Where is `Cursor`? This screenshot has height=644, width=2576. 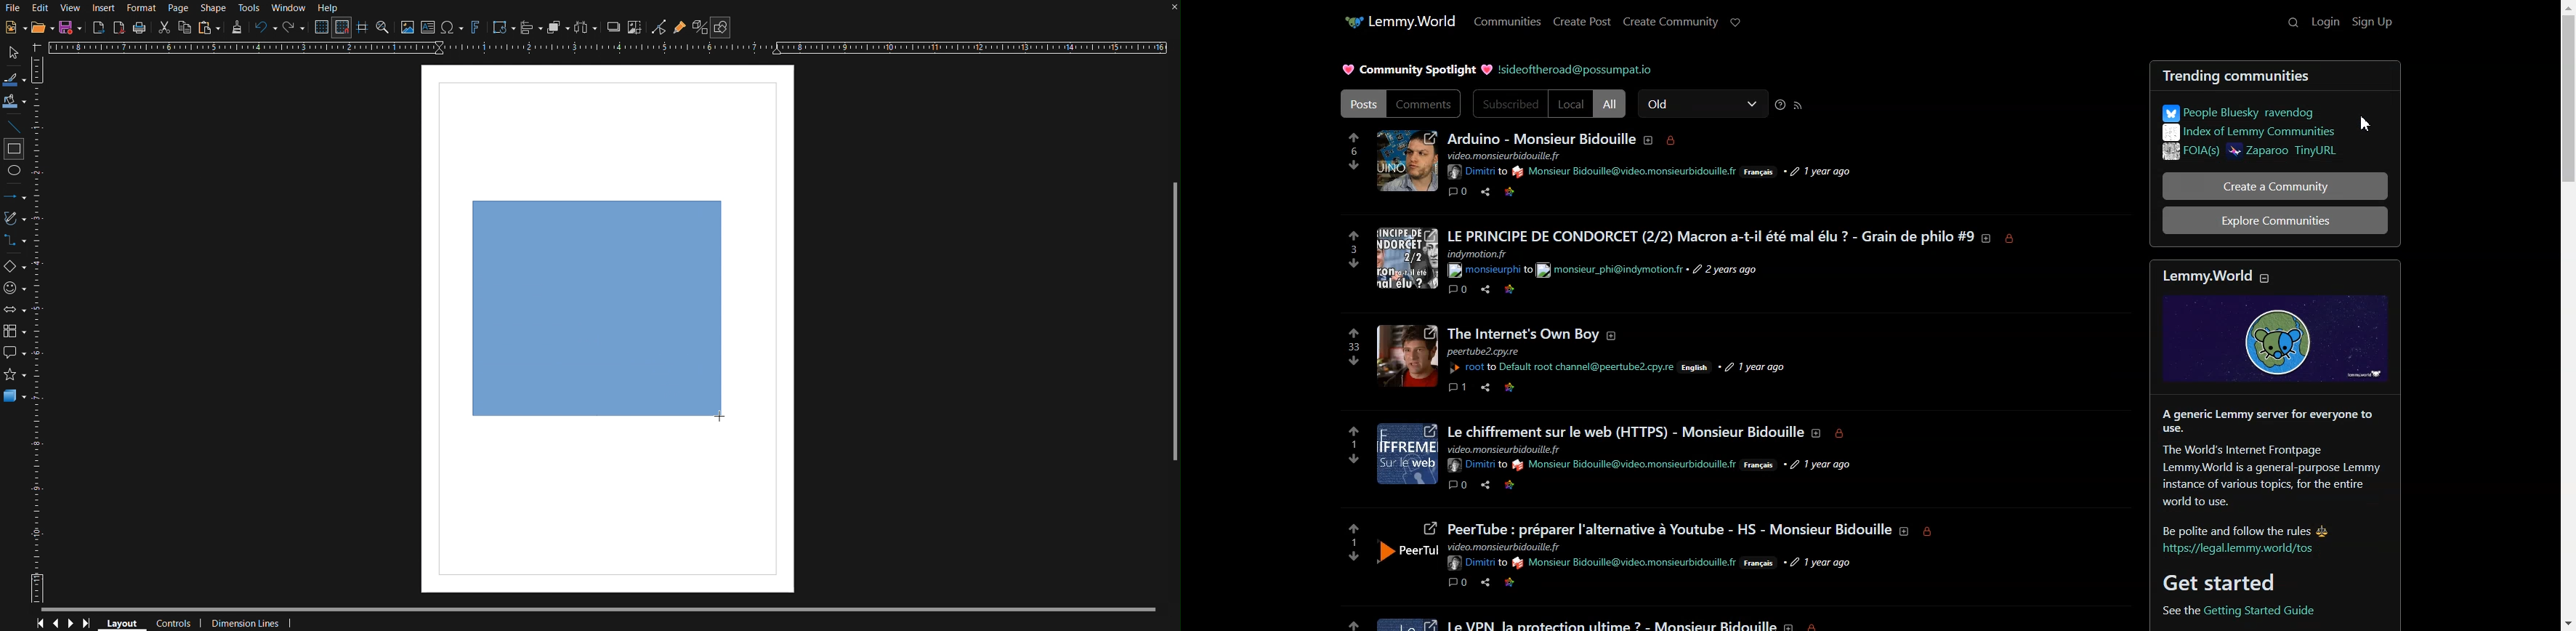
Cursor is located at coordinates (2365, 124).